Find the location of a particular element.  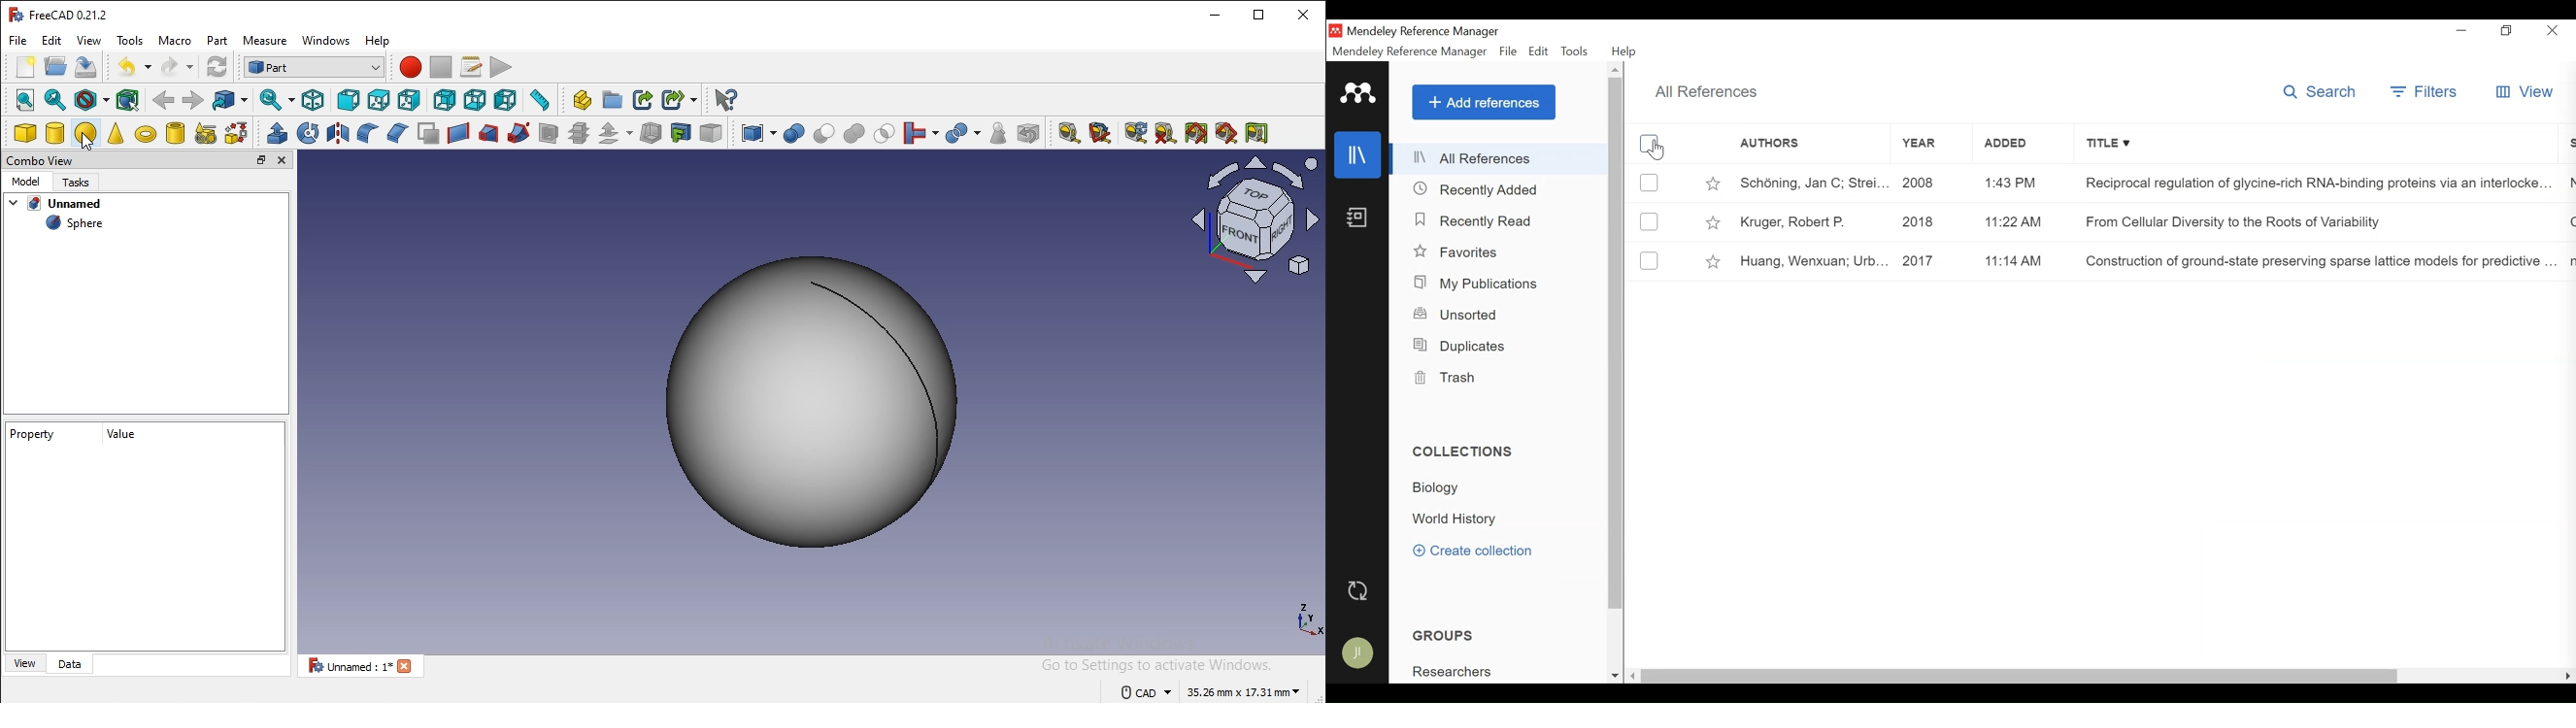

Sync is located at coordinates (1358, 591).